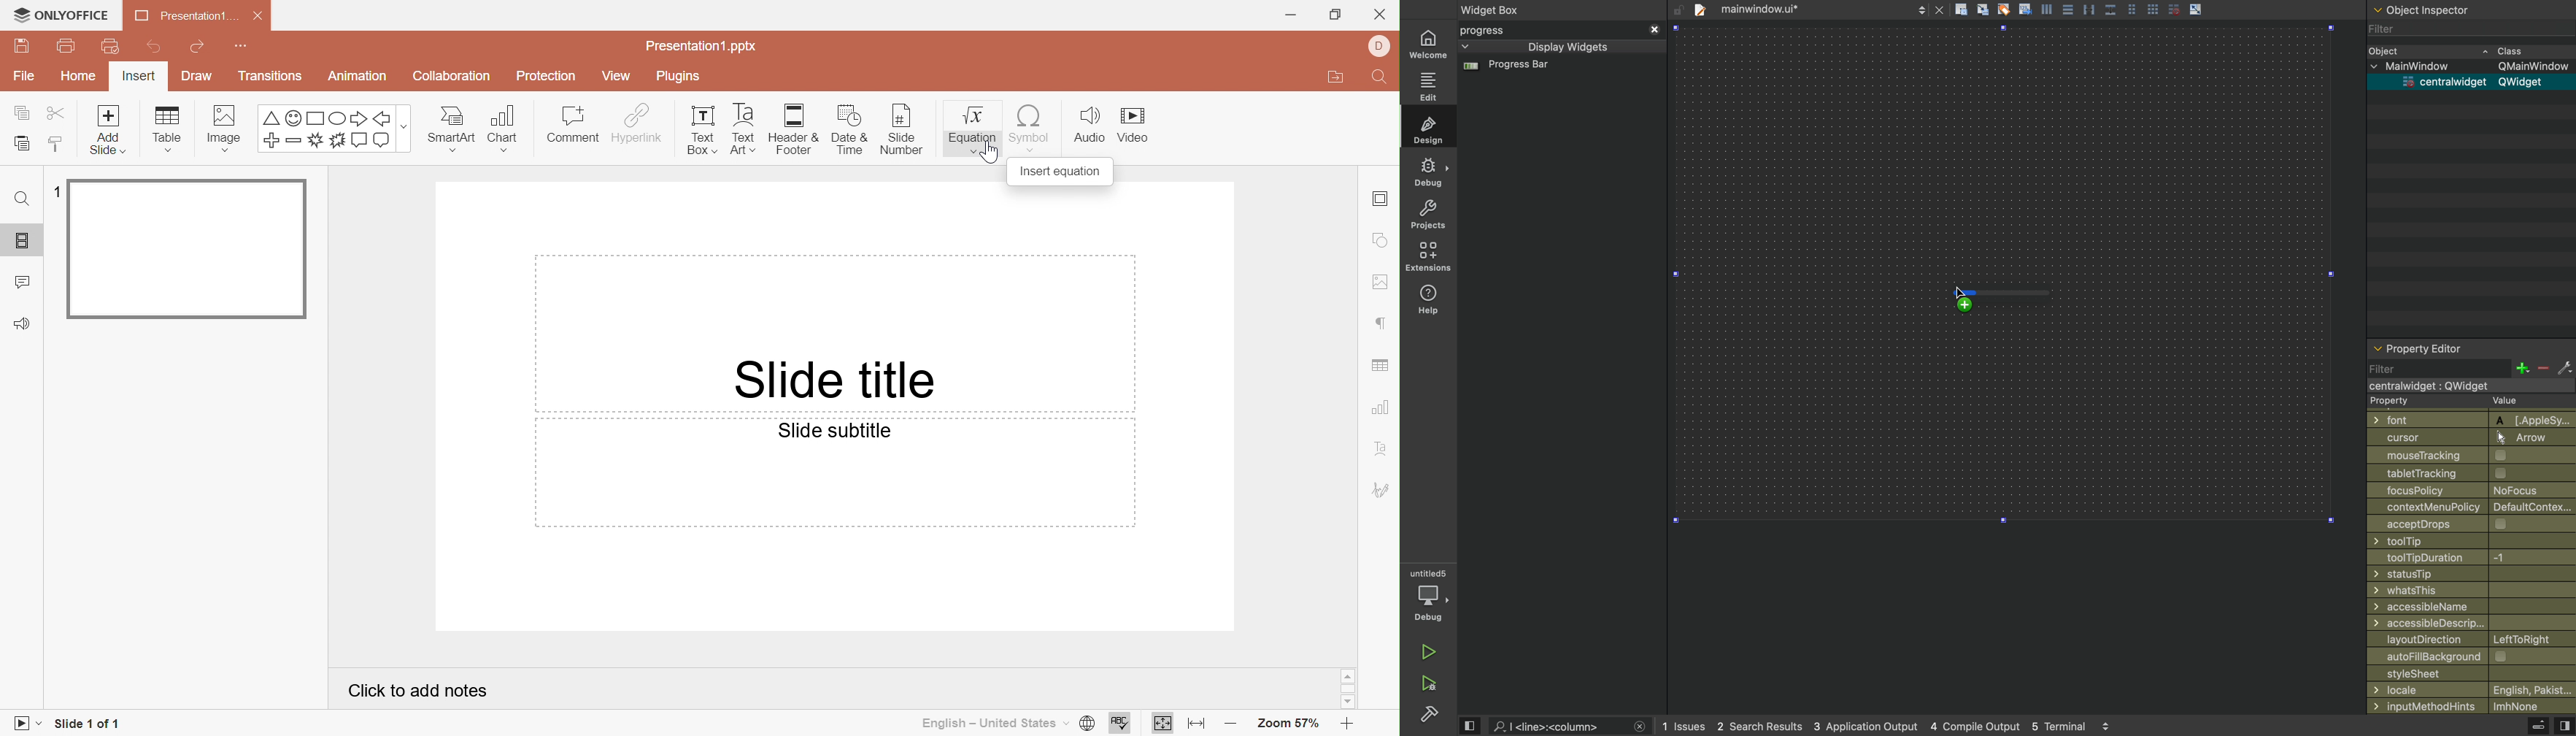  What do you see at coordinates (2472, 673) in the screenshot?
I see `stylesheet` at bounding box center [2472, 673].